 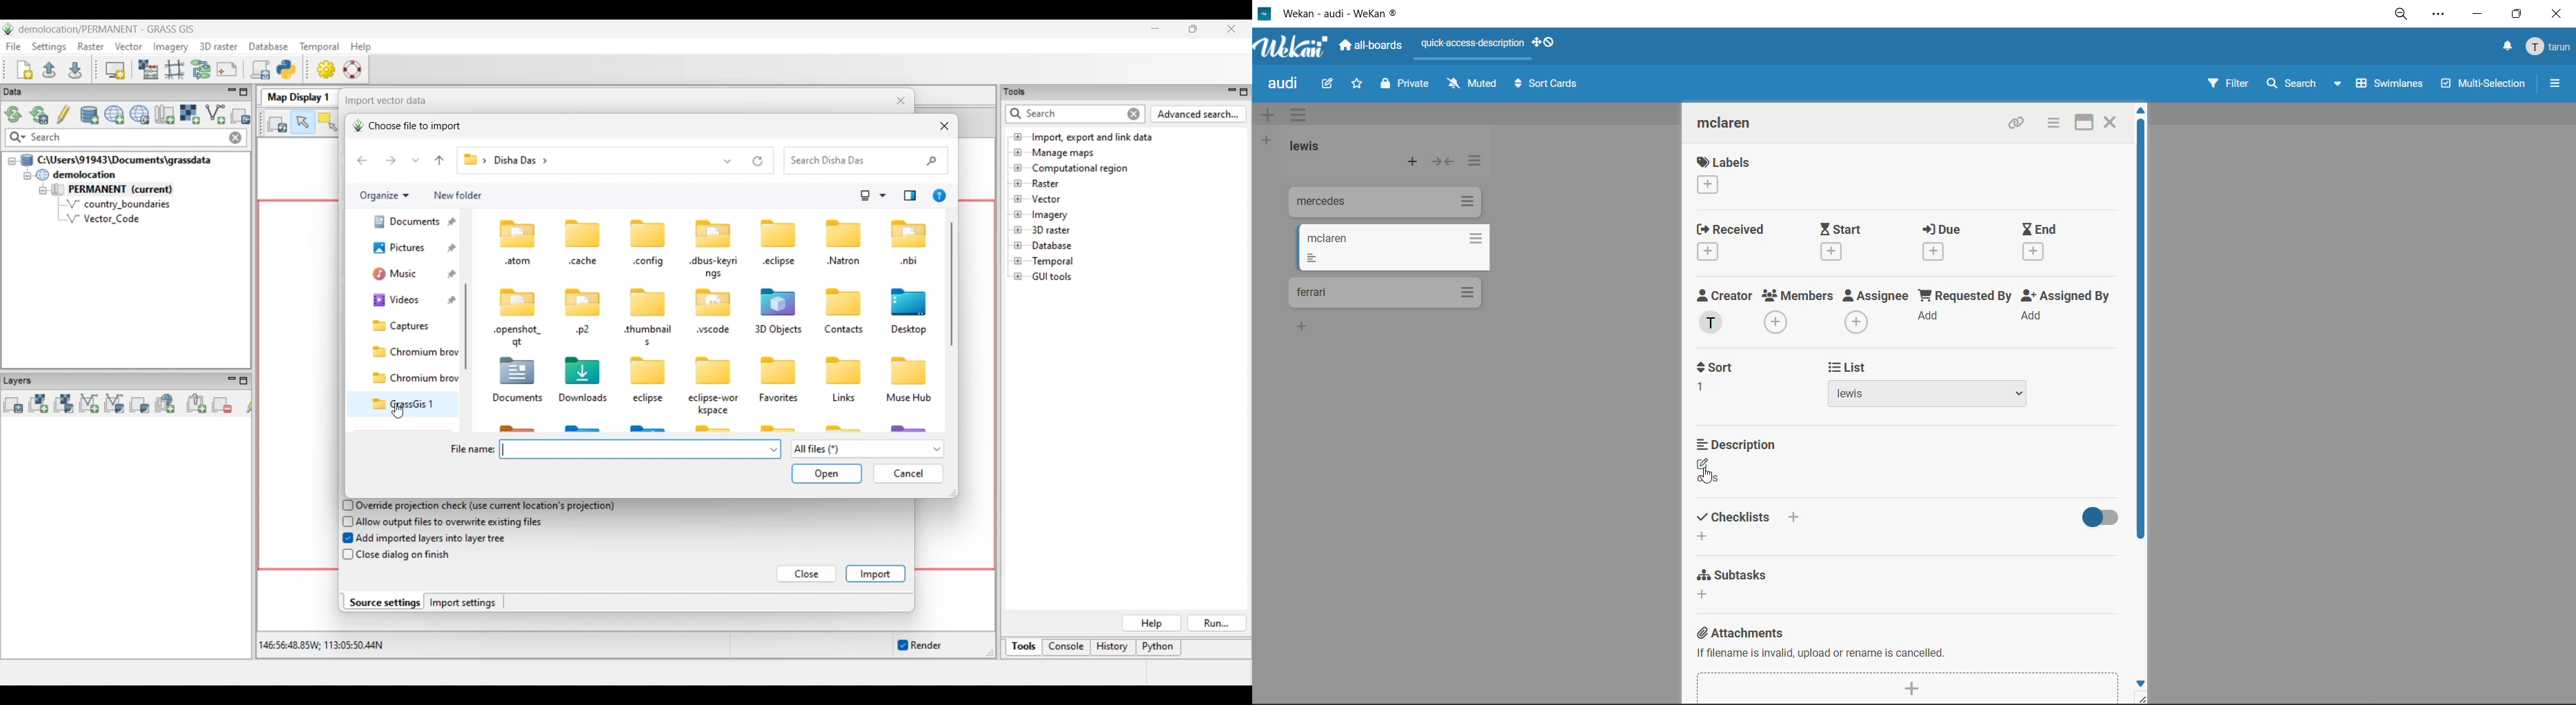 What do you see at coordinates (2227, 85) in the screenshot?
I see `filter` at bounding box center [2227, 85].